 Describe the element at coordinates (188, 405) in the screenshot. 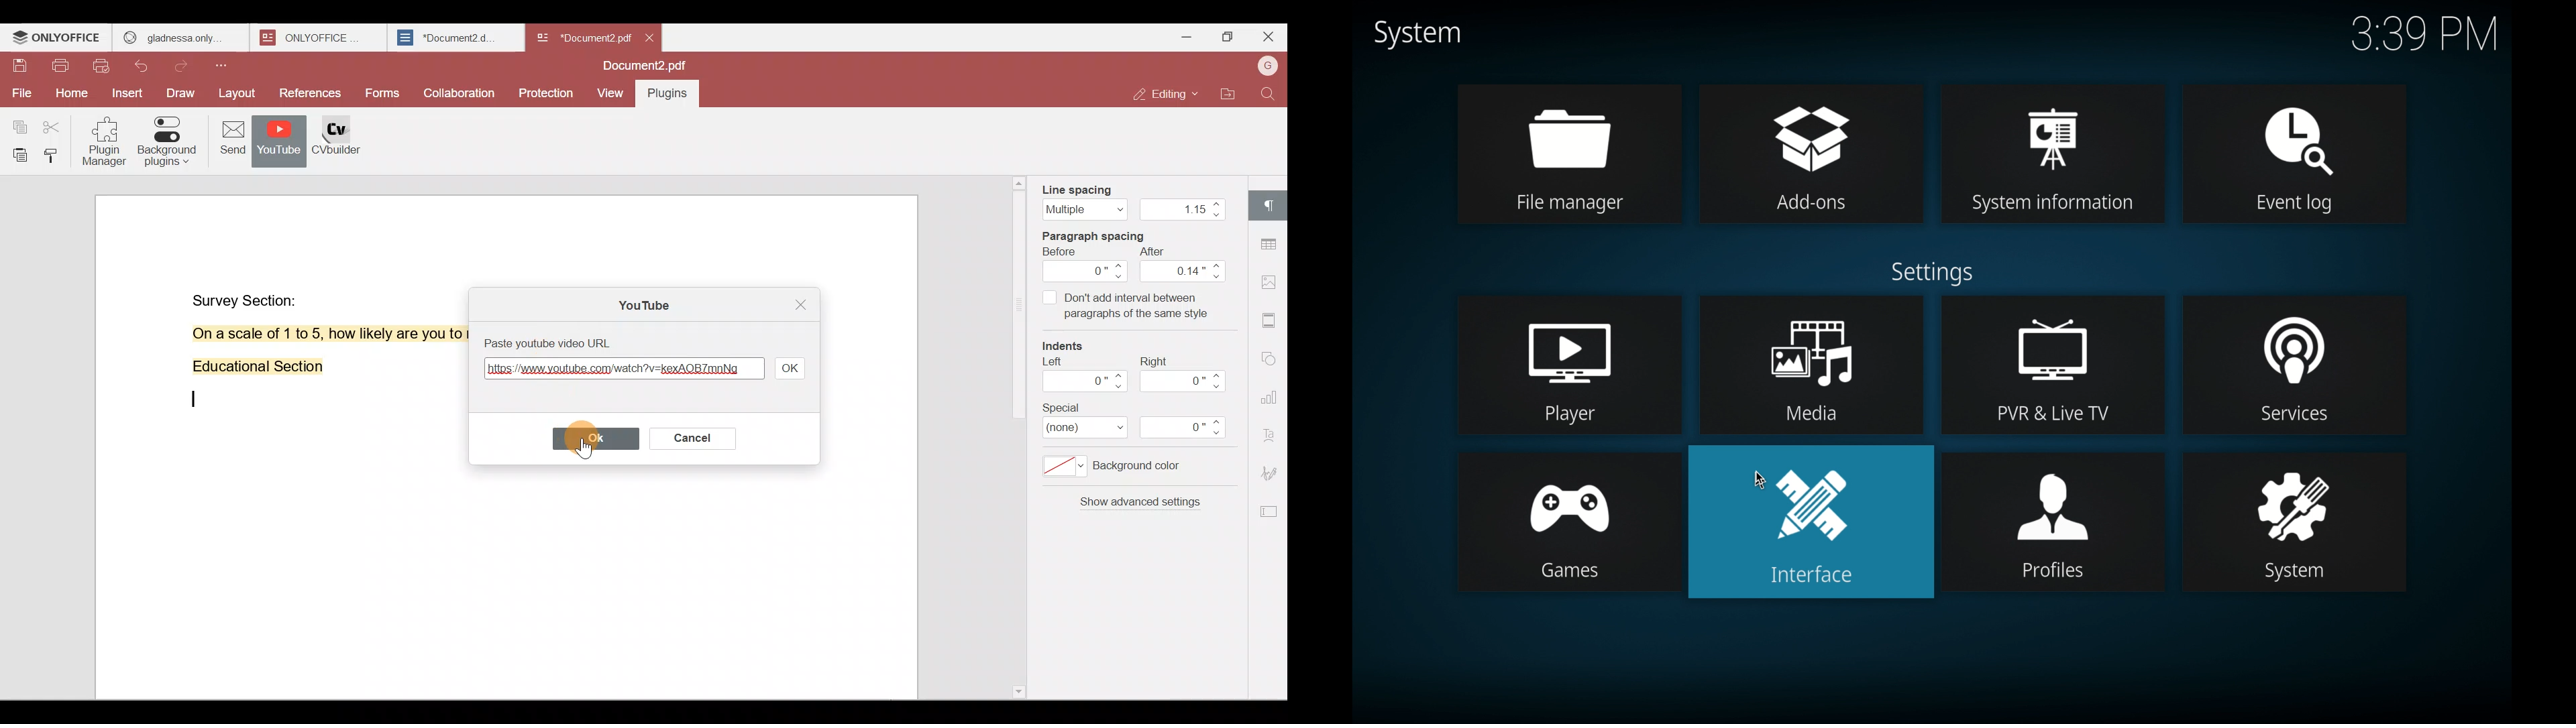

I see `text indent icon` at that location.